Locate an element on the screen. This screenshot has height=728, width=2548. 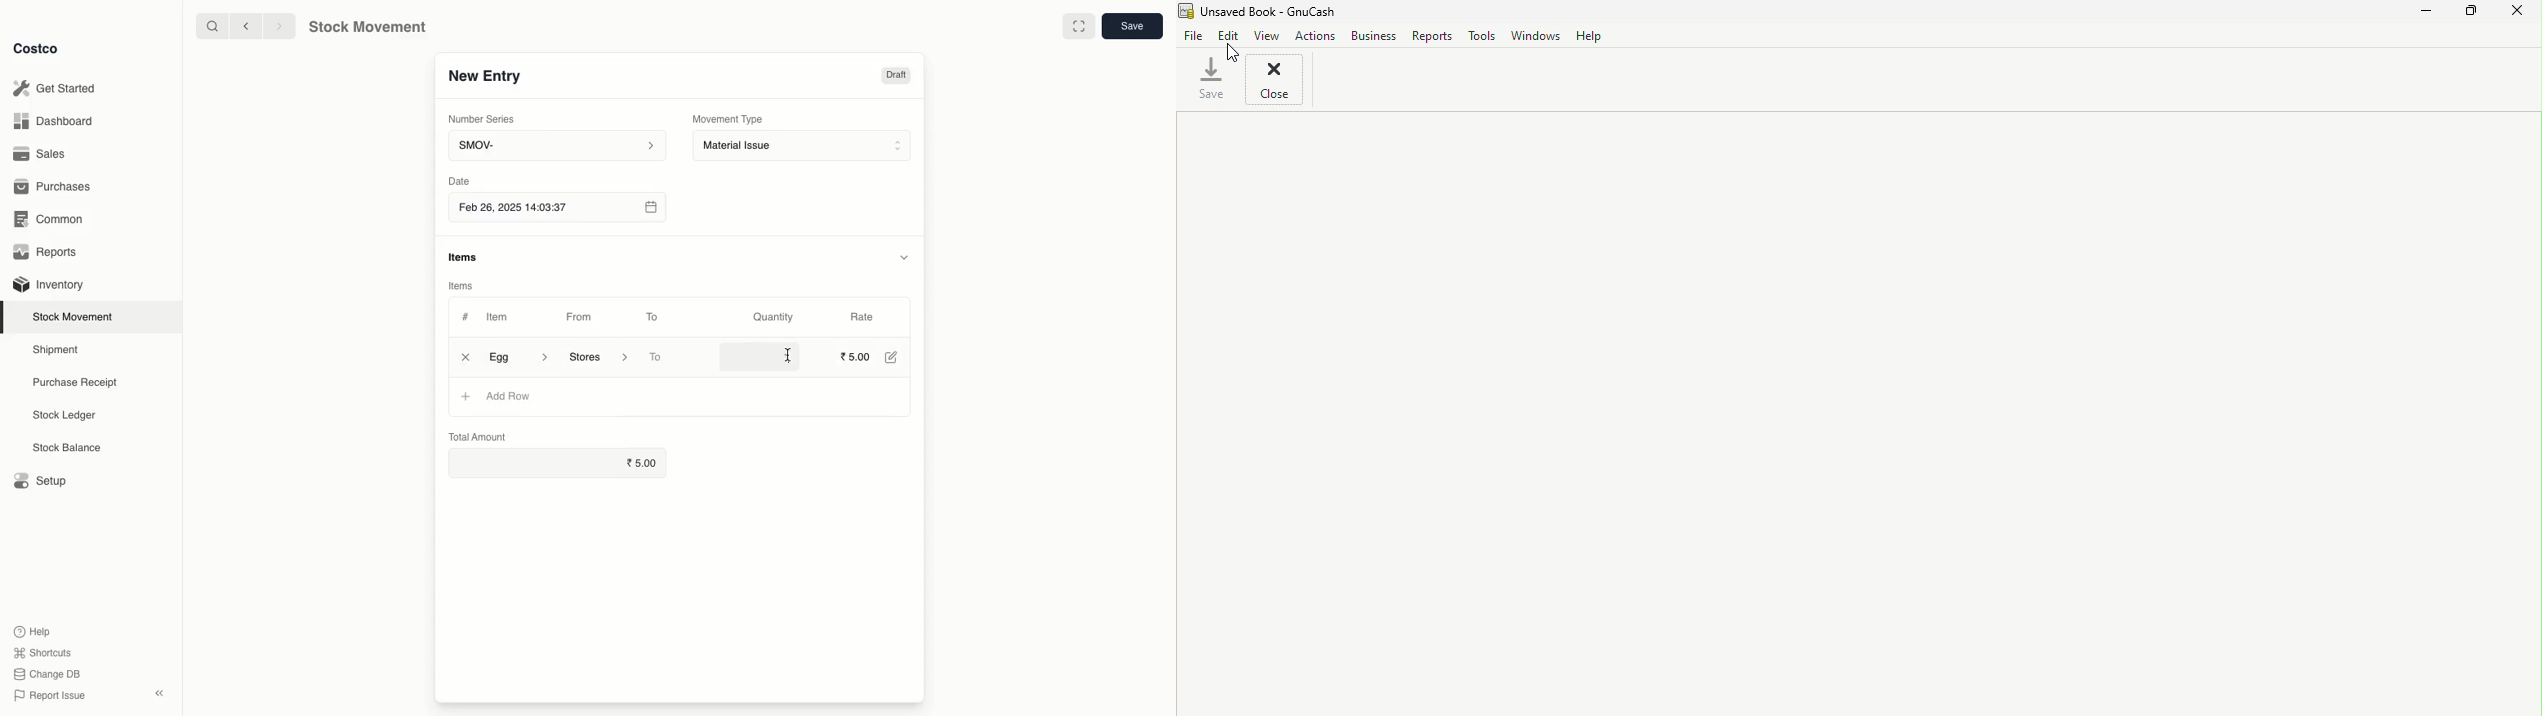
Get Started is located at coordinates (58, 87).